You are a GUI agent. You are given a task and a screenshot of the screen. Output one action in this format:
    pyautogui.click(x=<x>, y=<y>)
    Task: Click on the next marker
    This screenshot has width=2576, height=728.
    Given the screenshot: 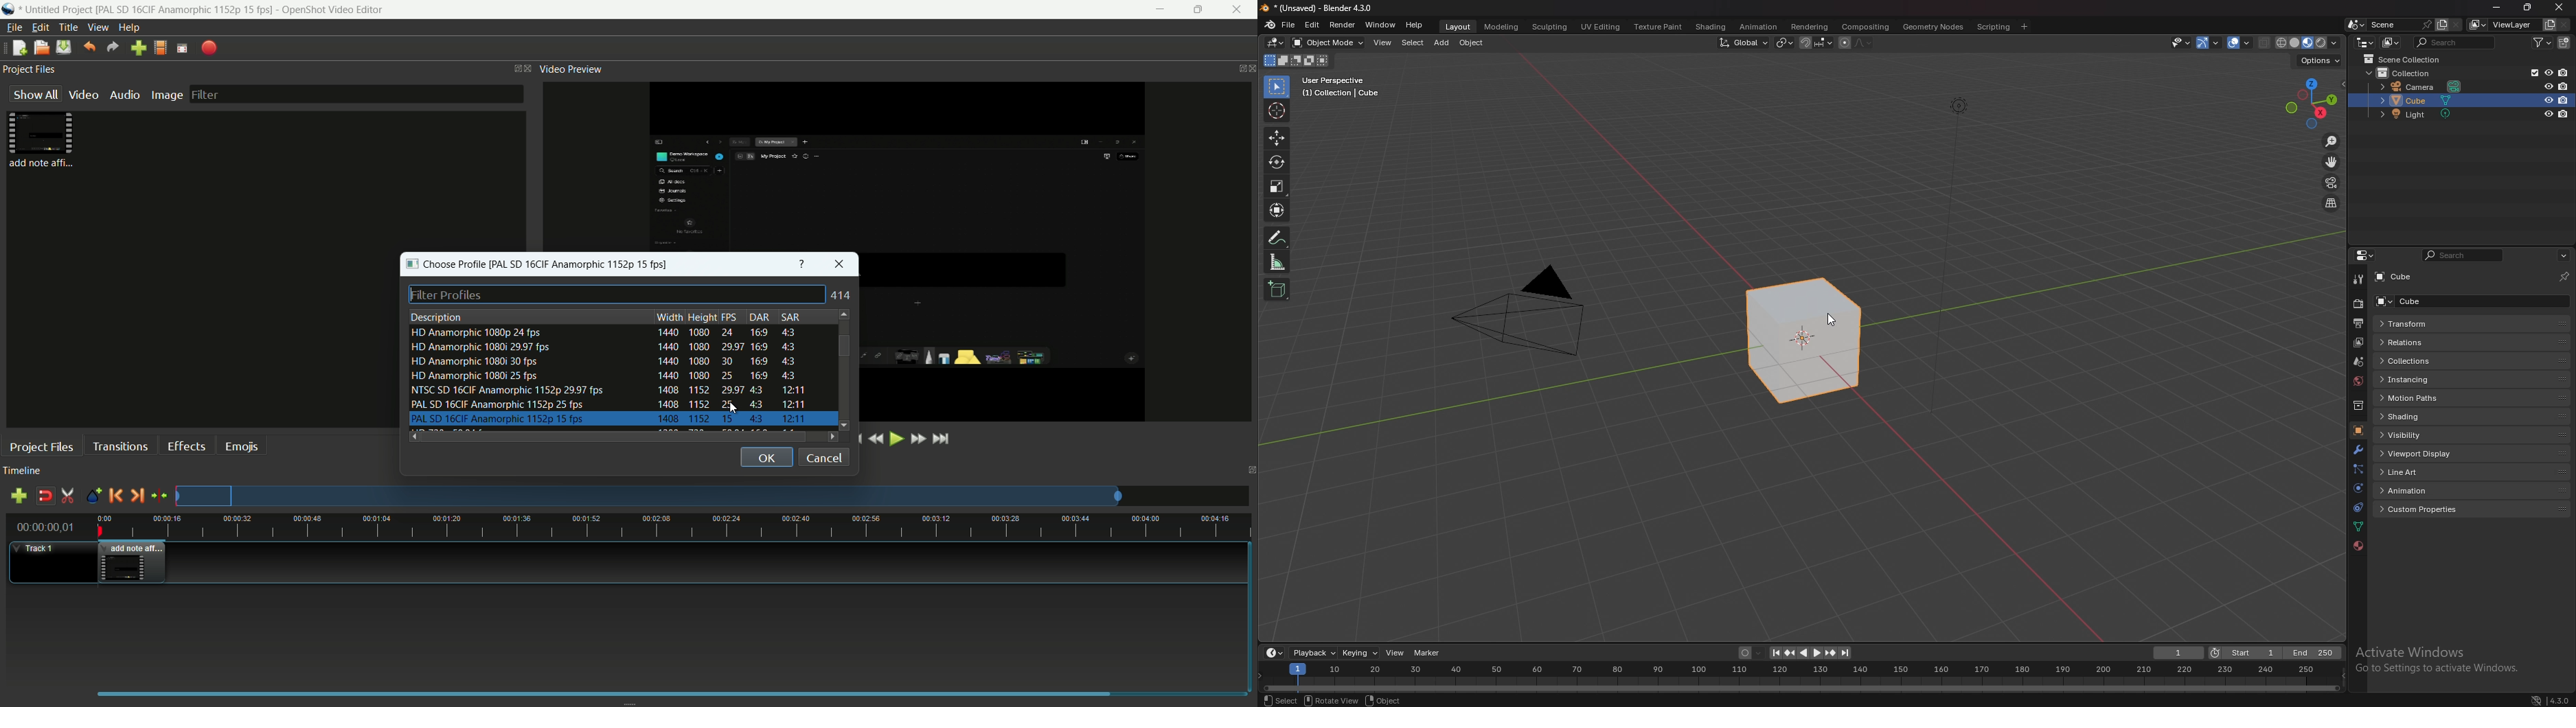 What is the action you would take?
    pyautogui.click(x=136, y=495)
    